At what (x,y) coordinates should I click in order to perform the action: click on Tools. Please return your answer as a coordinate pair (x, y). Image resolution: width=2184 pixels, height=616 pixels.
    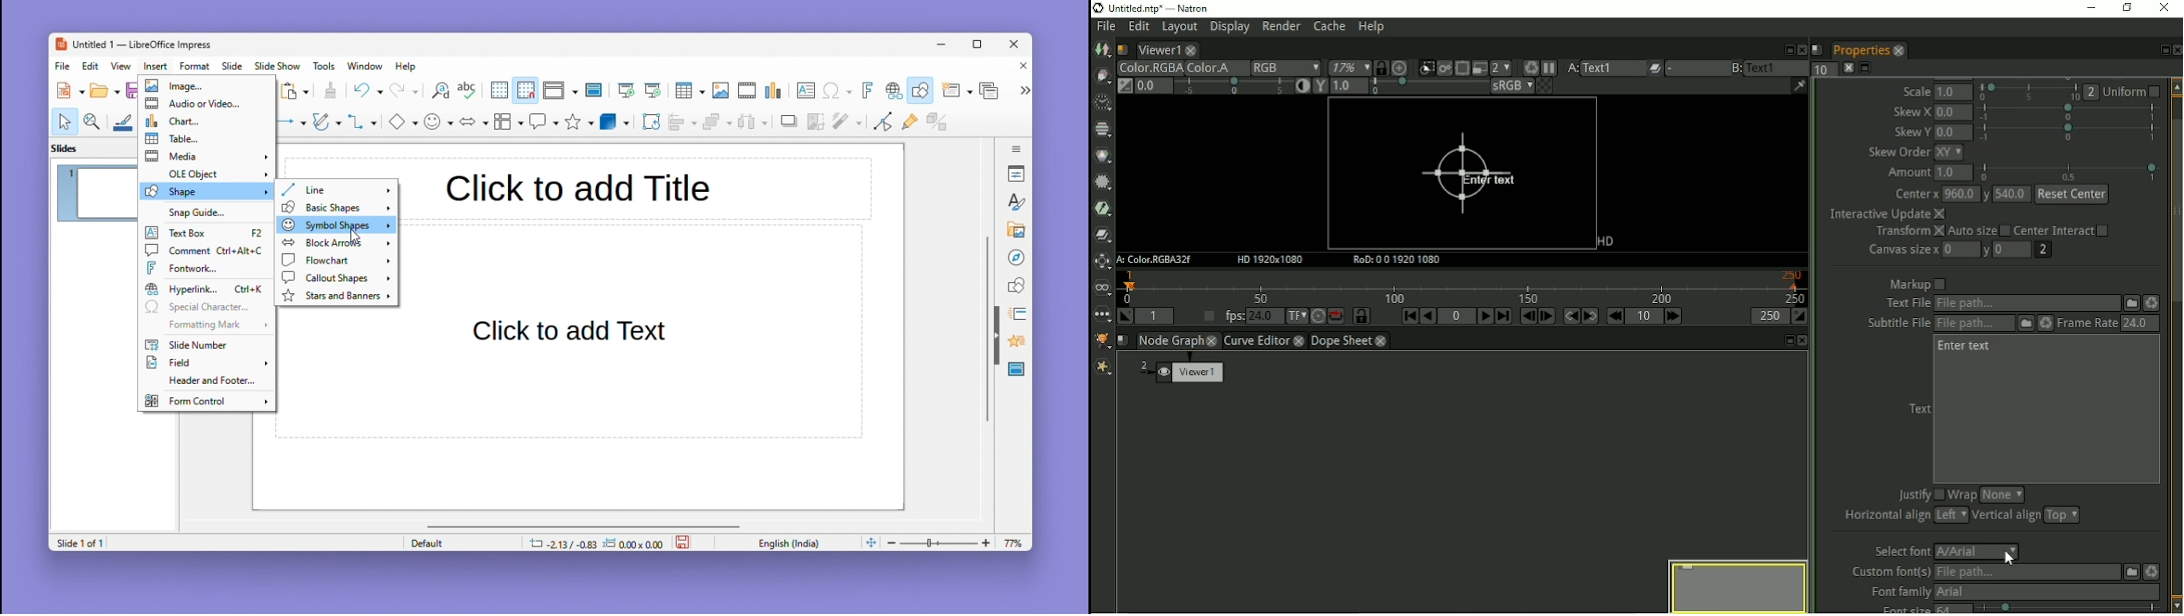
    Looking at the image, I should click on (327, 66).